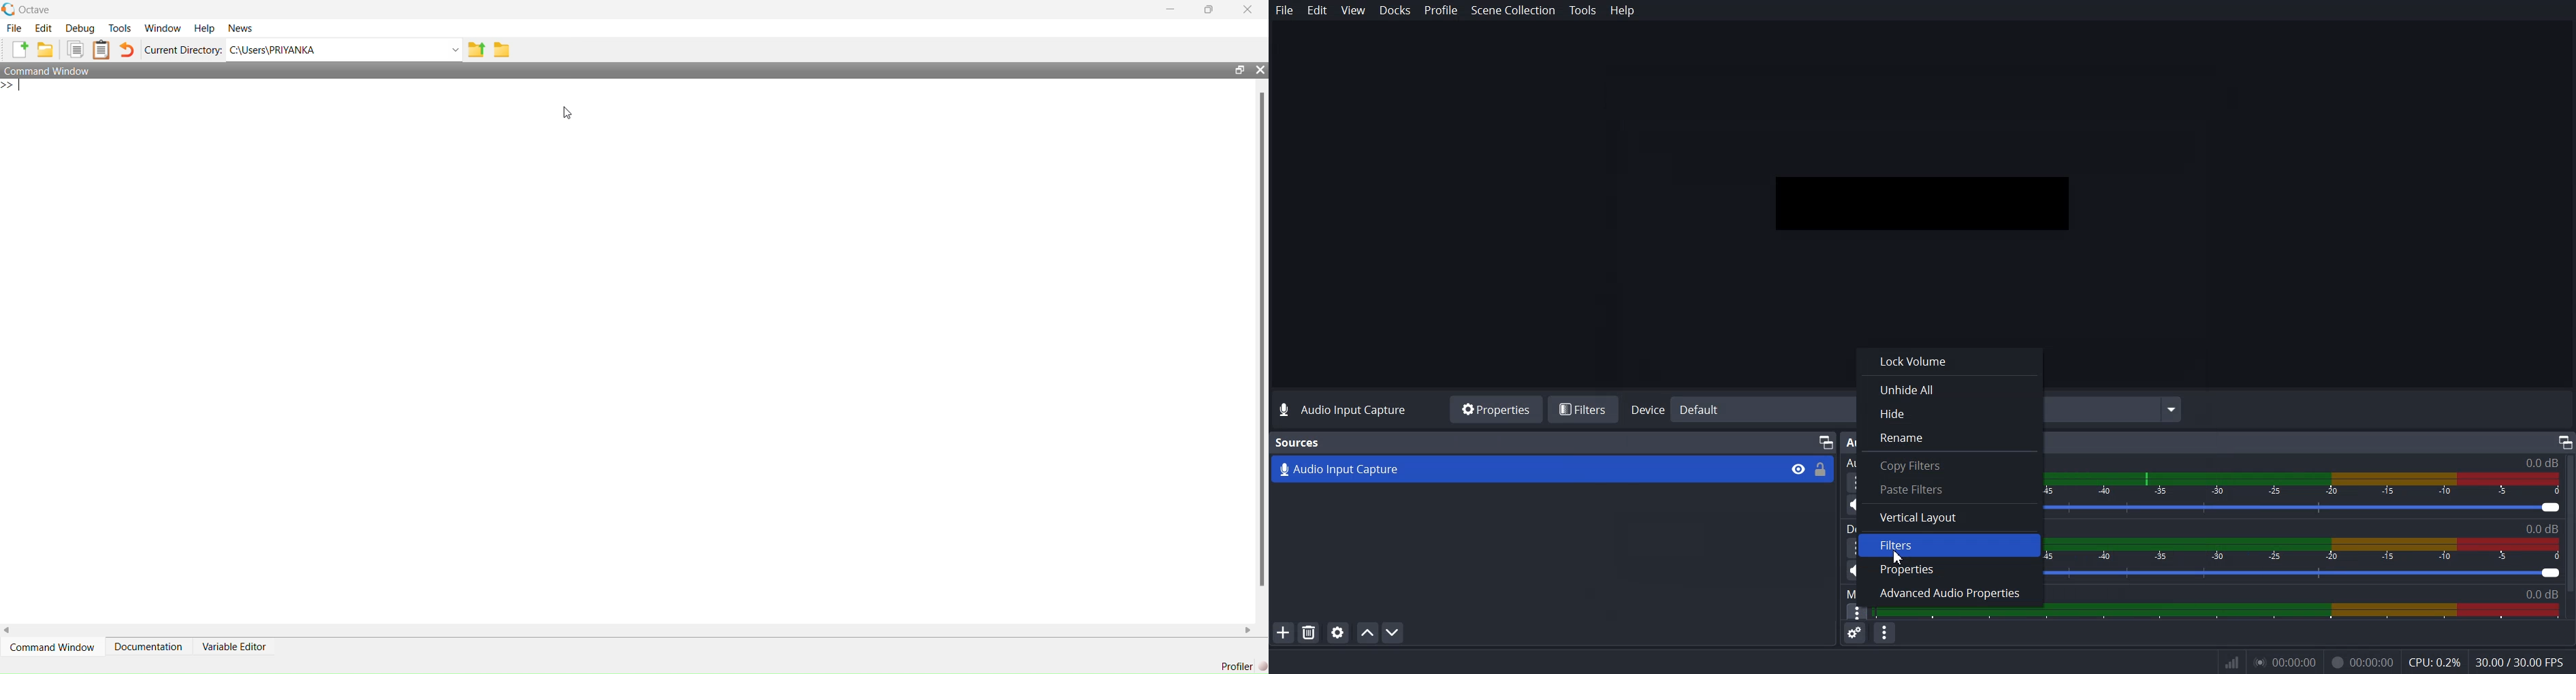  Describe the element at coordinates (1960, 487) in the screenshot. I see `Paste Filters` at that location.